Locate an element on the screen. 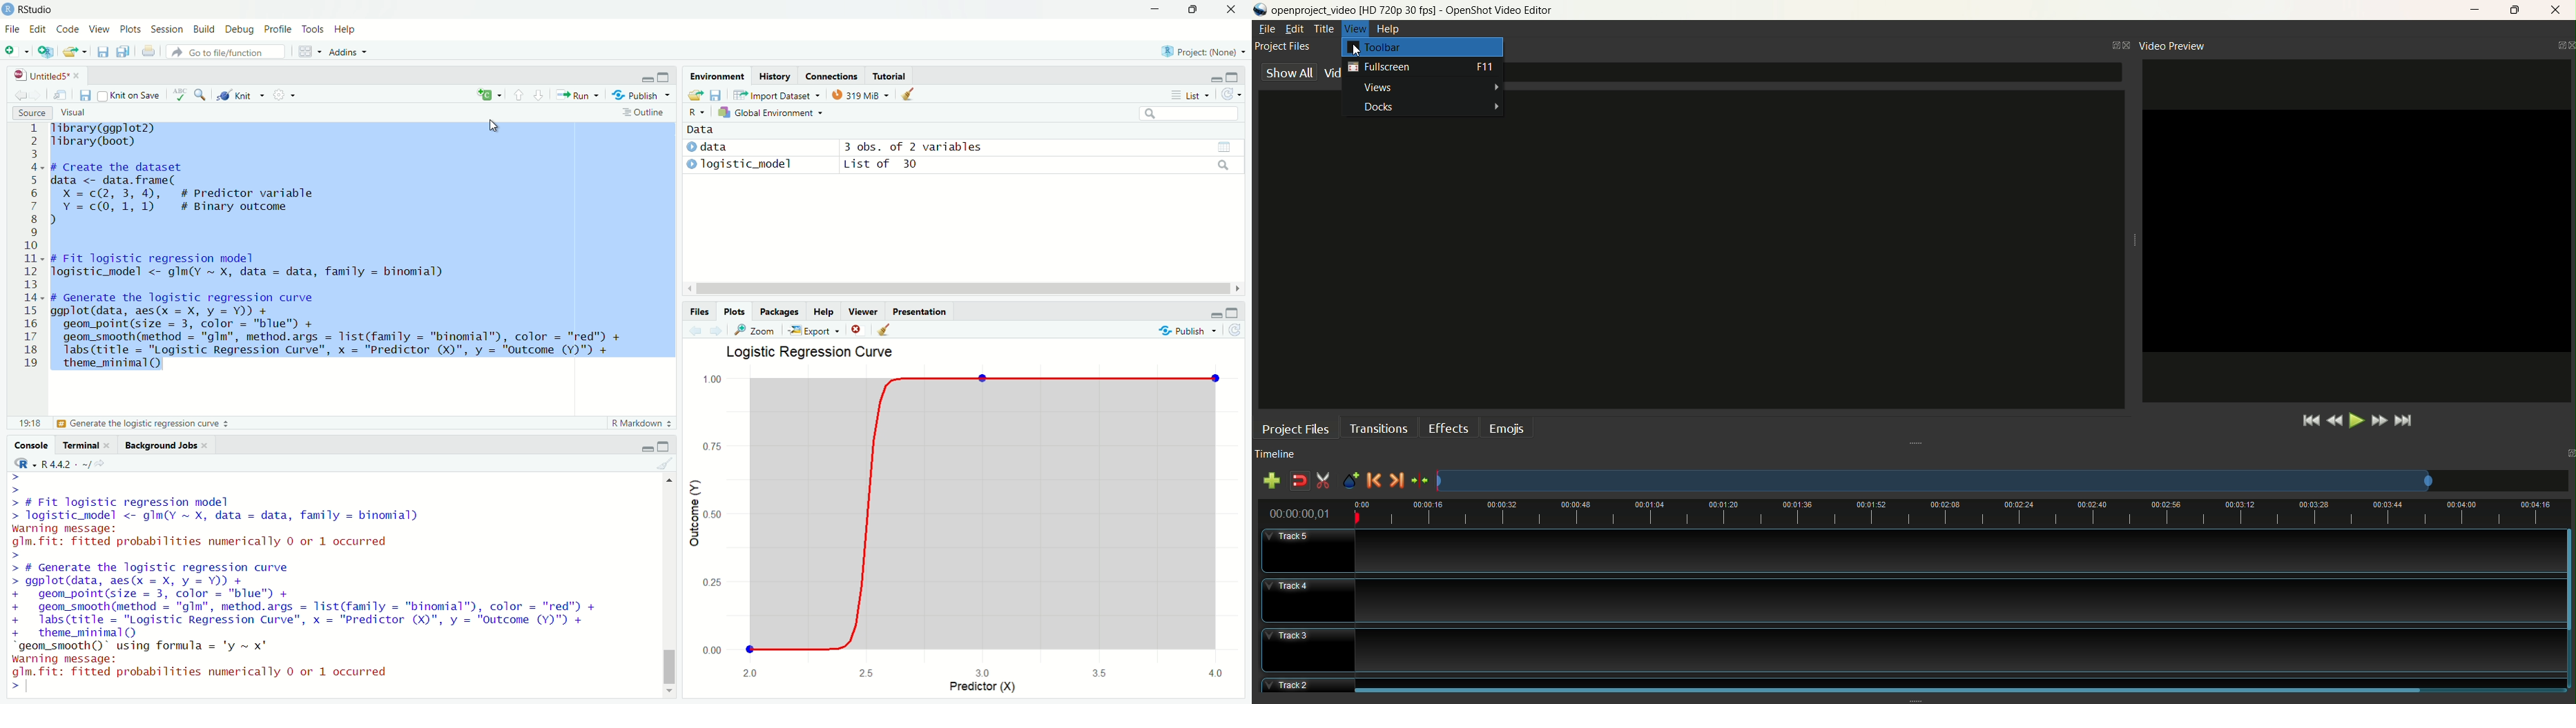 This screenshot has width=2576, height=728. 10:1 is located at coordinates (29, 423).